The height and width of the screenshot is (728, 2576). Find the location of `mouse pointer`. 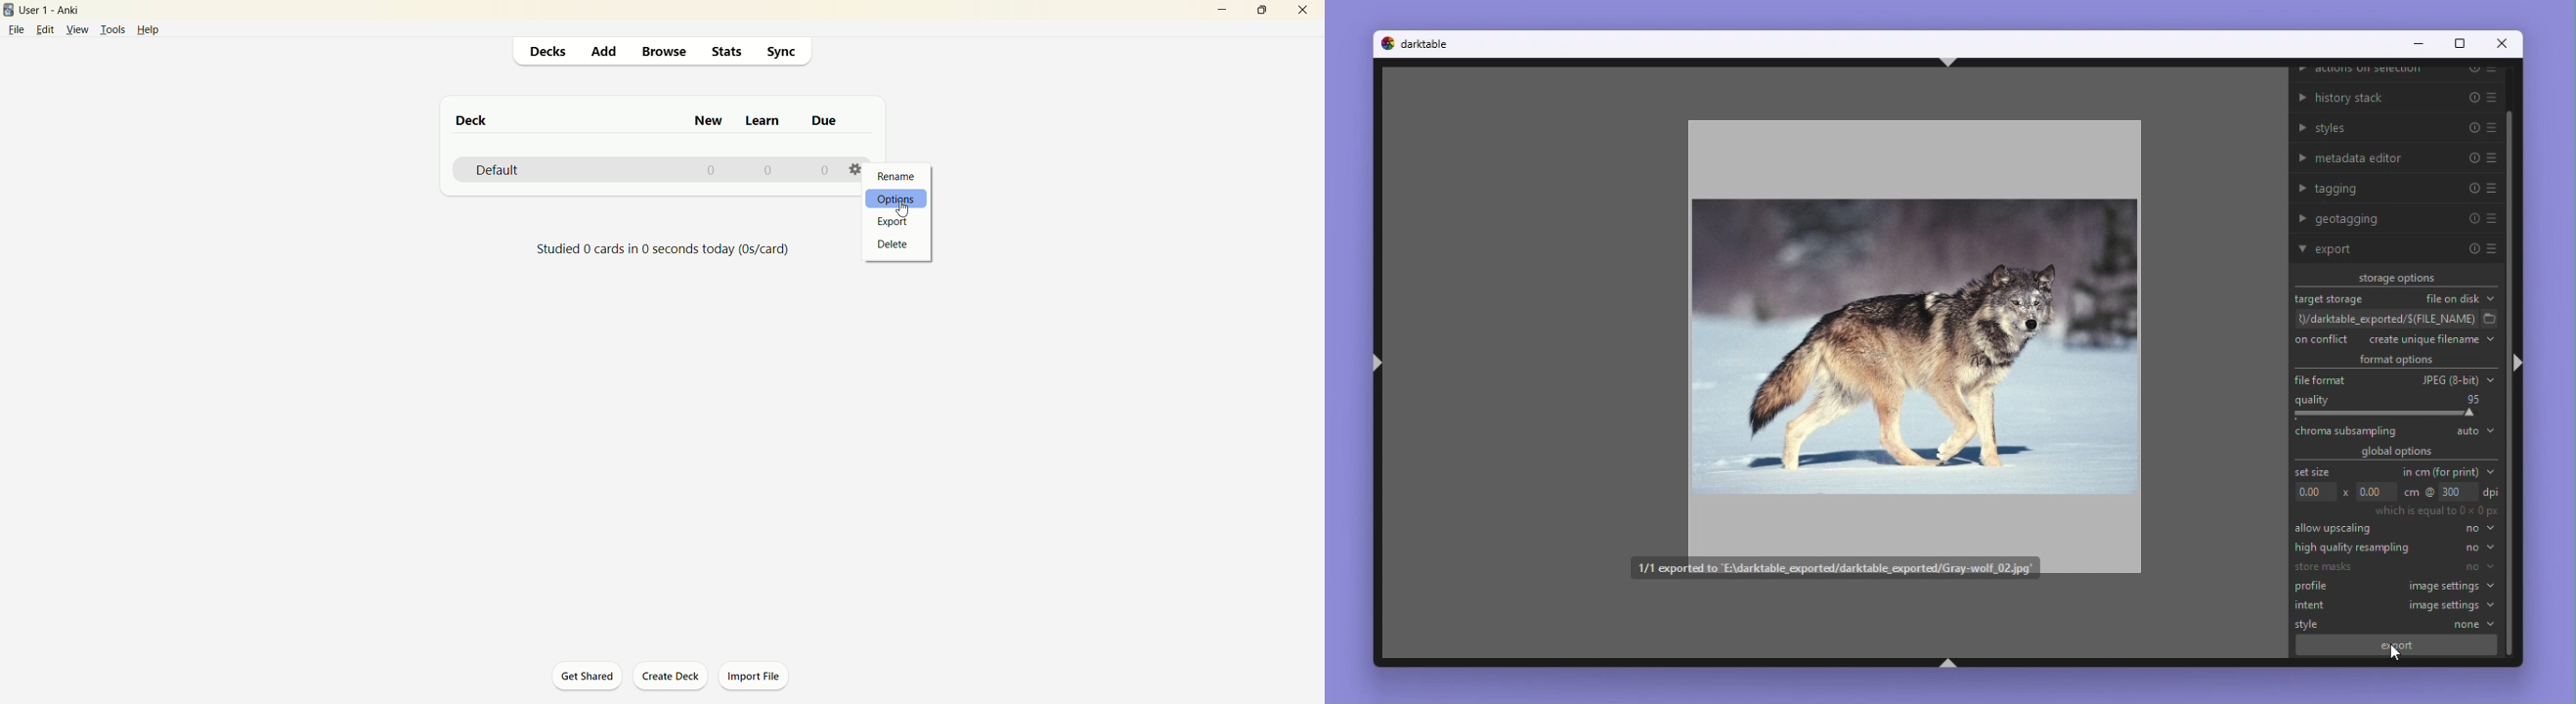

mouse pointer is located at coordinates (2398, 655).